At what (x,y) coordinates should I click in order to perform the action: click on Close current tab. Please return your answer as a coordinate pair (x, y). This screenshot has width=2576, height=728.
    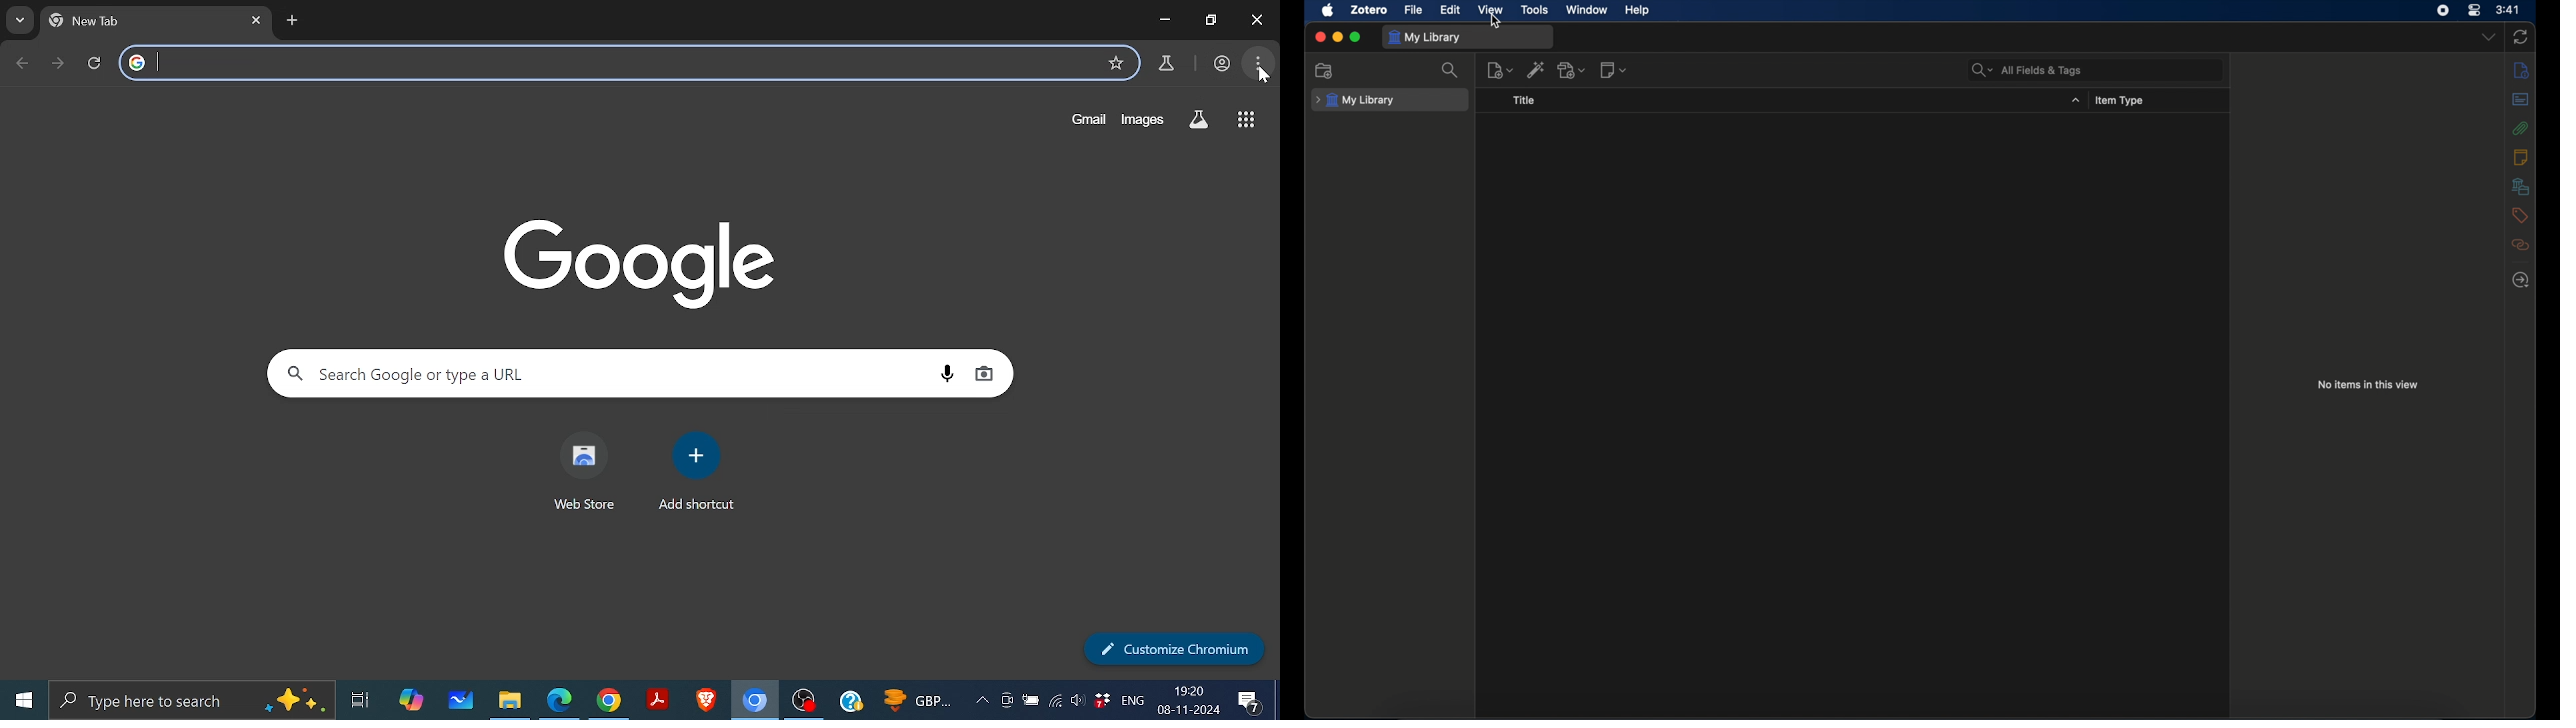
    Looking at the image, I should click on (257, 21).